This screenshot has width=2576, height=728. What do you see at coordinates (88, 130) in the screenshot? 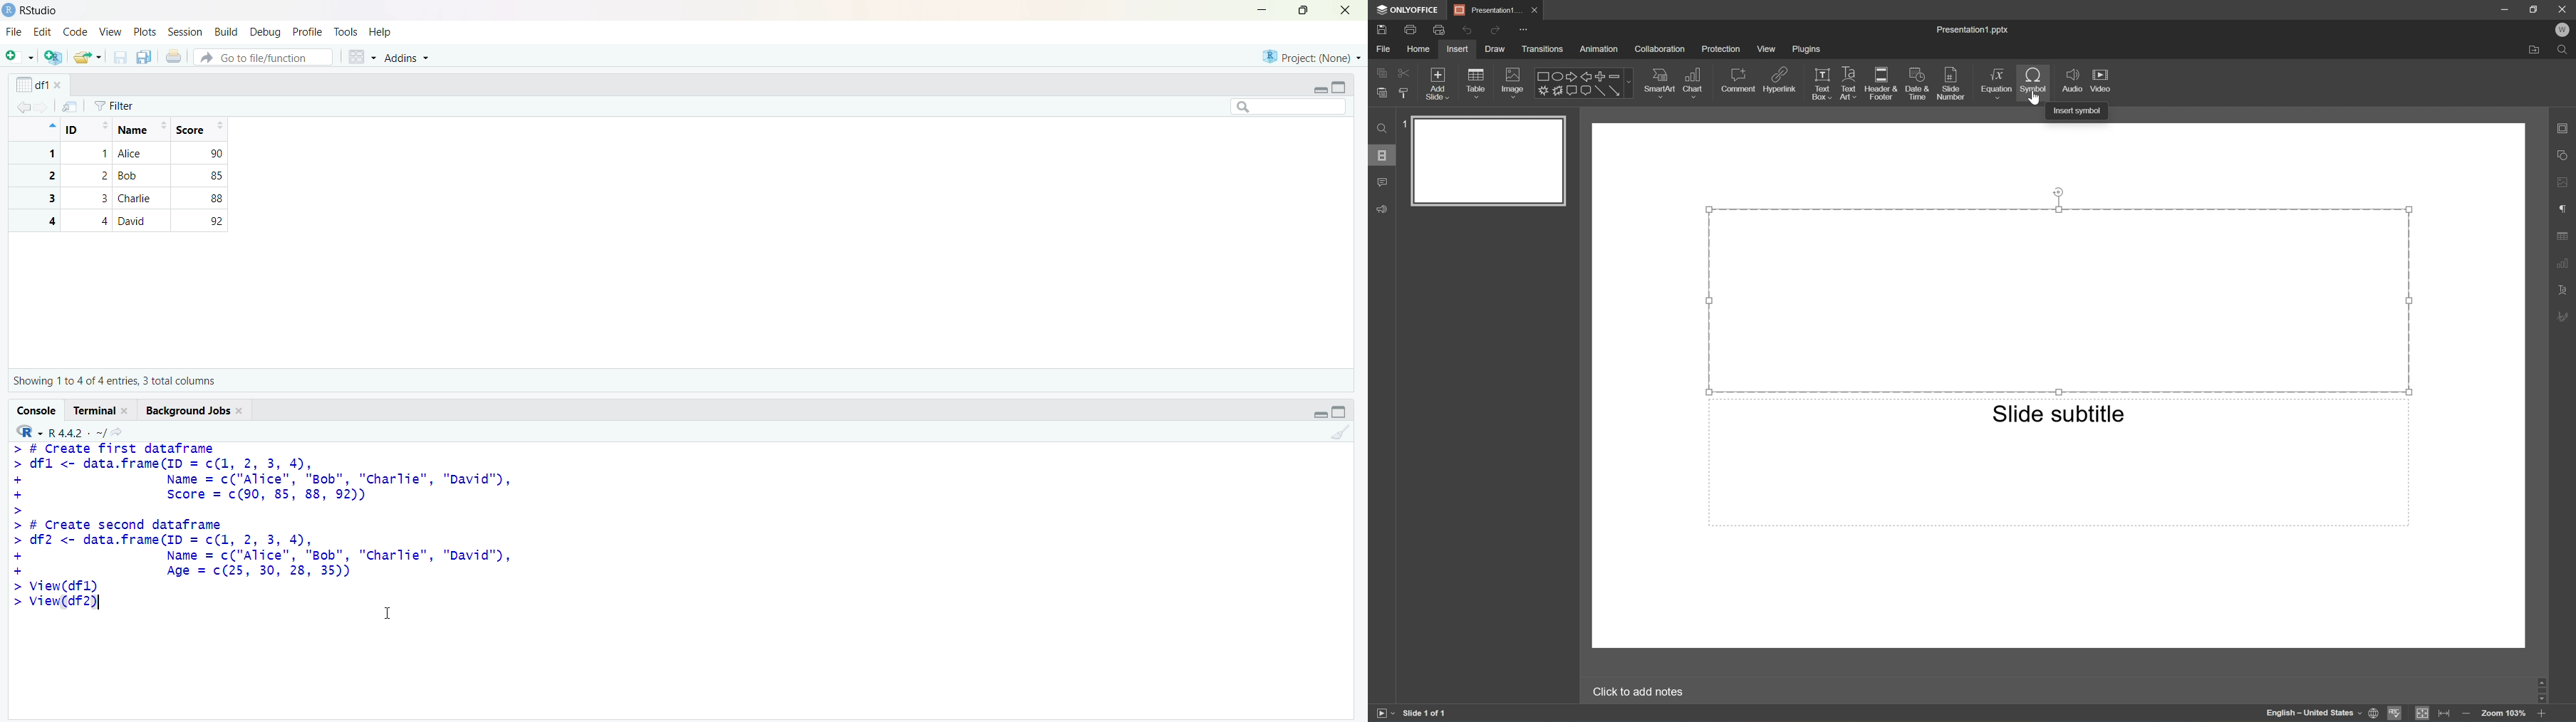
I see `ID` at bounding box center [88, 130].